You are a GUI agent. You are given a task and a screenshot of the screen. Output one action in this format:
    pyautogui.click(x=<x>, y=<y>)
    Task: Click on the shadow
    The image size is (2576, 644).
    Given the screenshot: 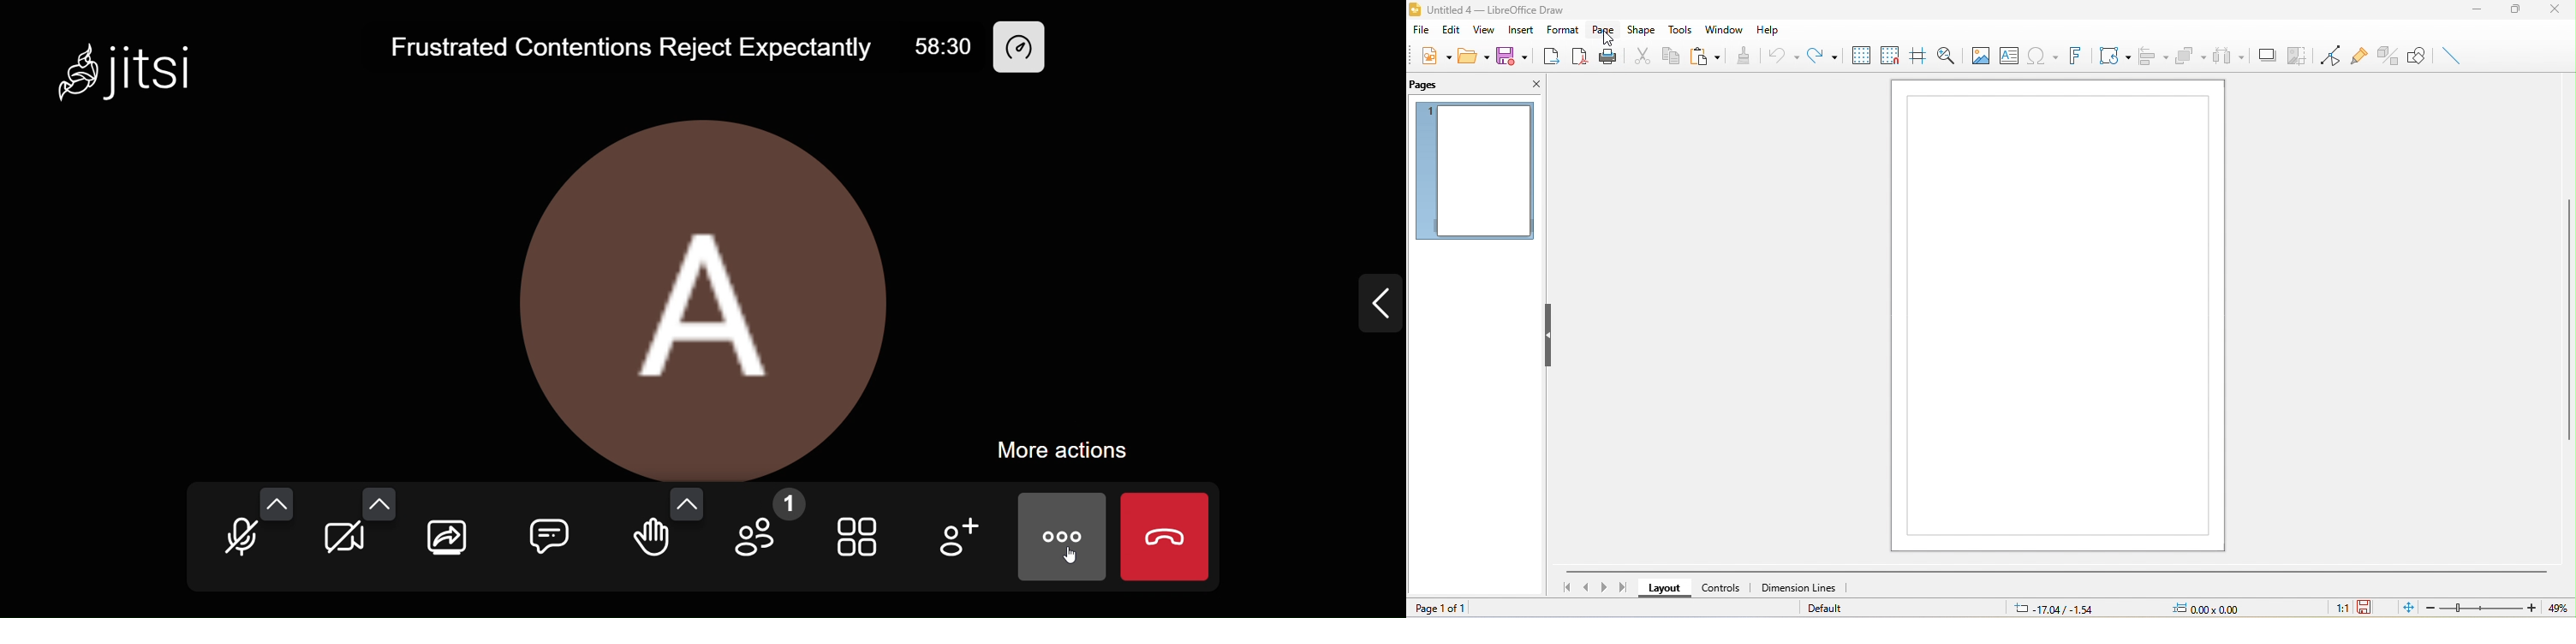 What is the action you would take?
    pyautogui.click(x=2267, y=54)
    